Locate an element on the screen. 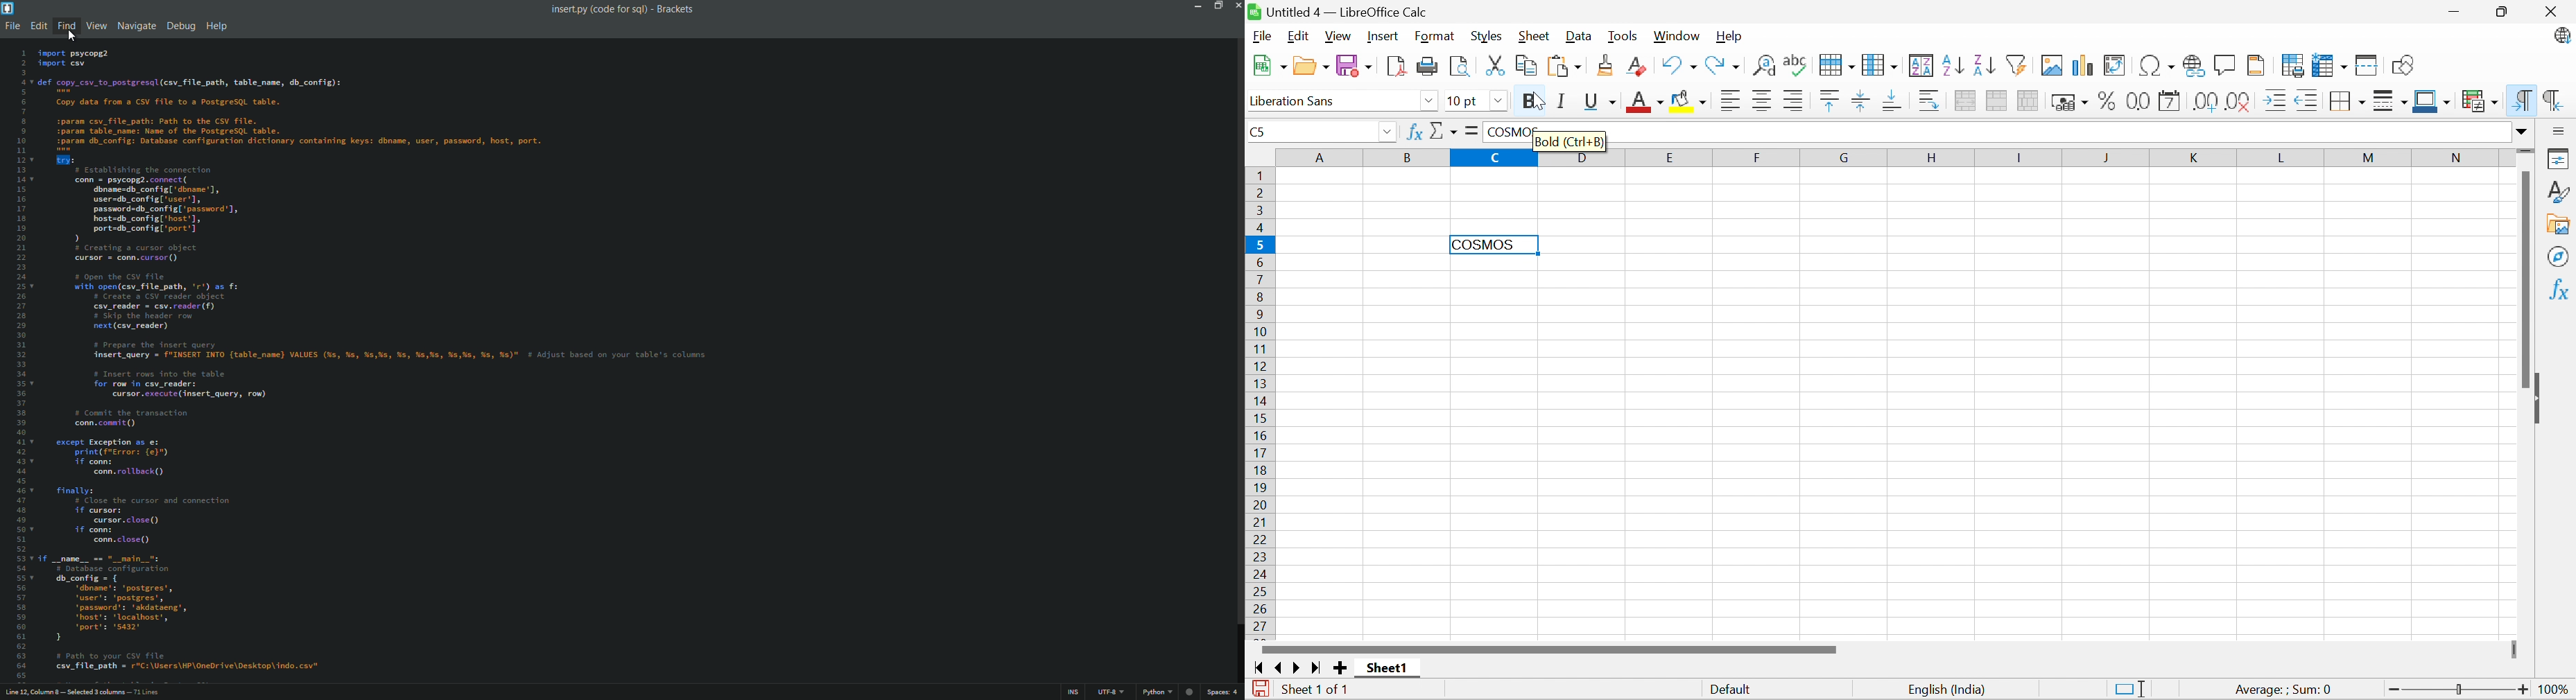 The height and width of the screenshot is (700, 2576). Print is located at coordinates (1428, 66).